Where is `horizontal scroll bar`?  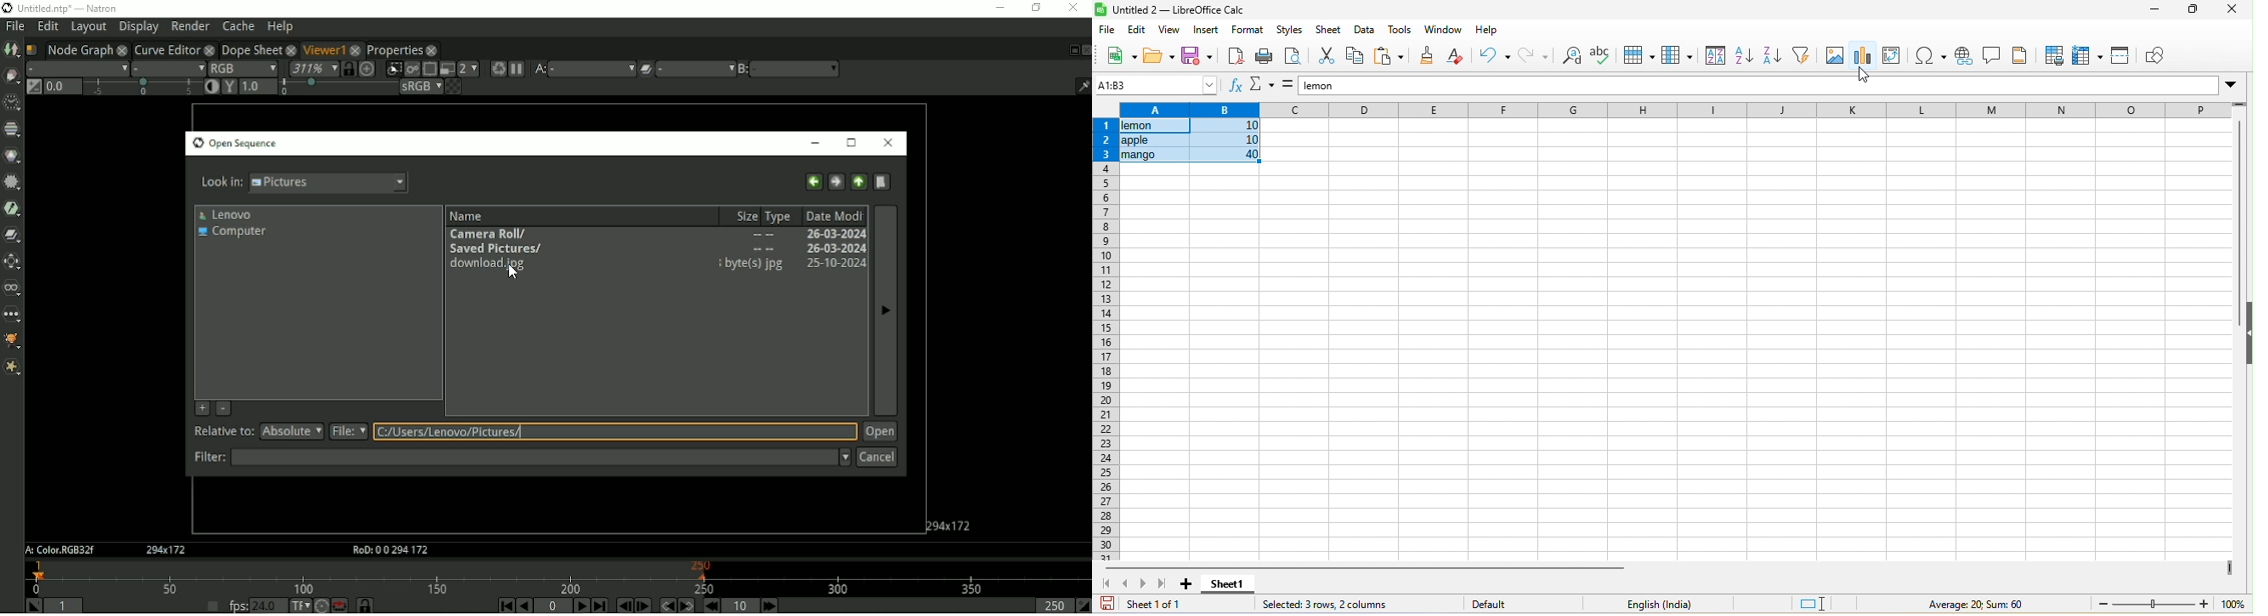
horizontal scroll bar is located at coordinates (1362, 568).